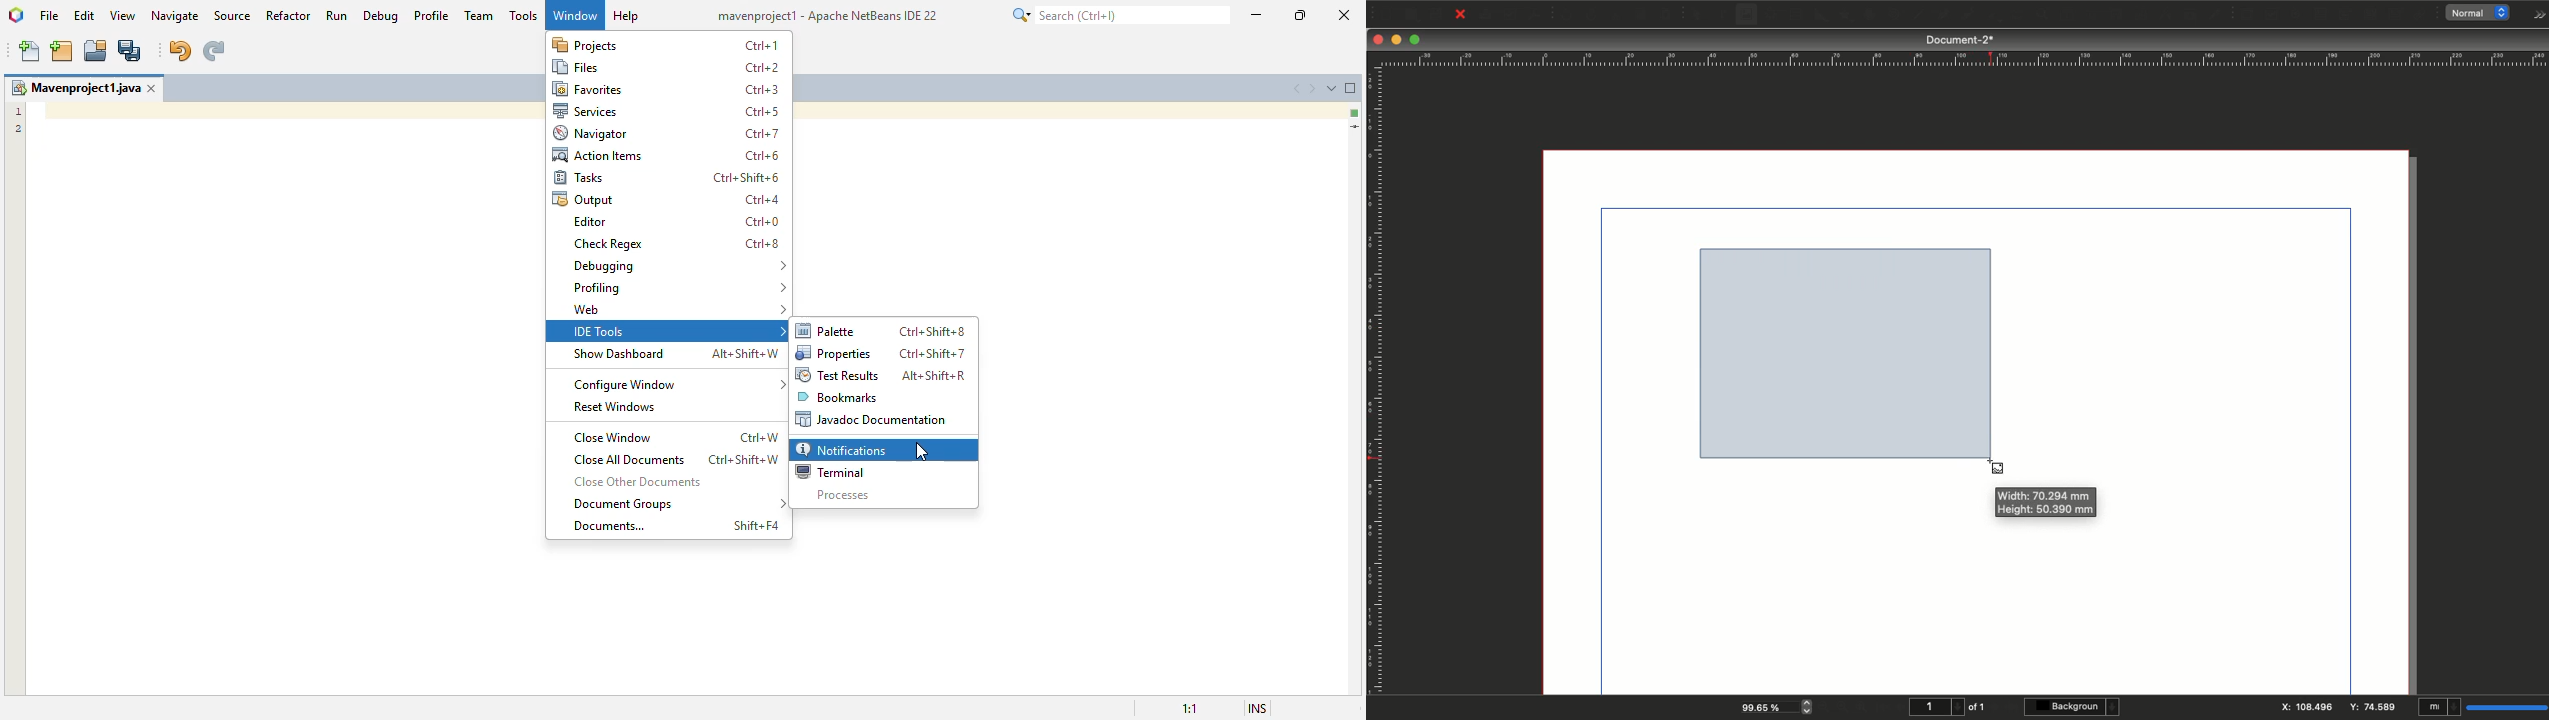 Image resolution: width=2576 pixels, height=728 pixels. What do you see at coordinates (1795, 16) in the screenshot?
I see `Table` at bounding box center [1795, 16].